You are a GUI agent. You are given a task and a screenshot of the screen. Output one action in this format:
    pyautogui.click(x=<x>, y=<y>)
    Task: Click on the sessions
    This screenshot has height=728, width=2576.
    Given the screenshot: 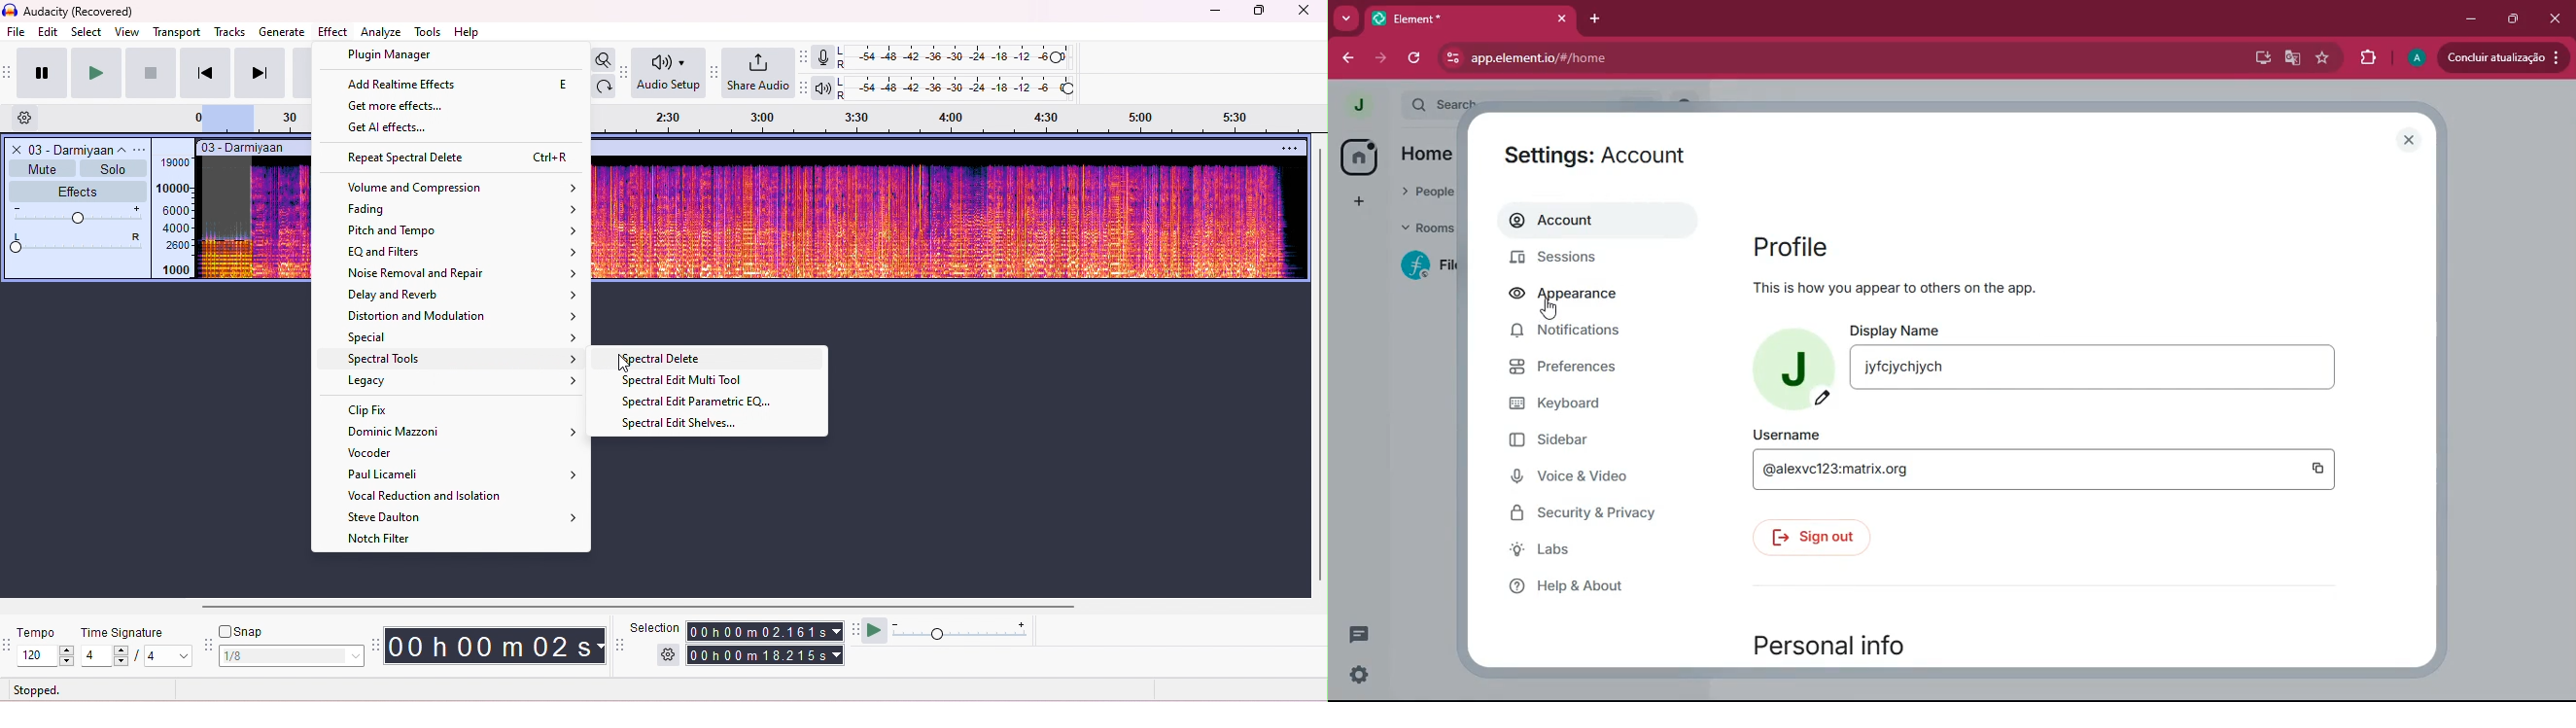 What is the action you would take?
    pyautogui.click(x=1571, y=259)
    